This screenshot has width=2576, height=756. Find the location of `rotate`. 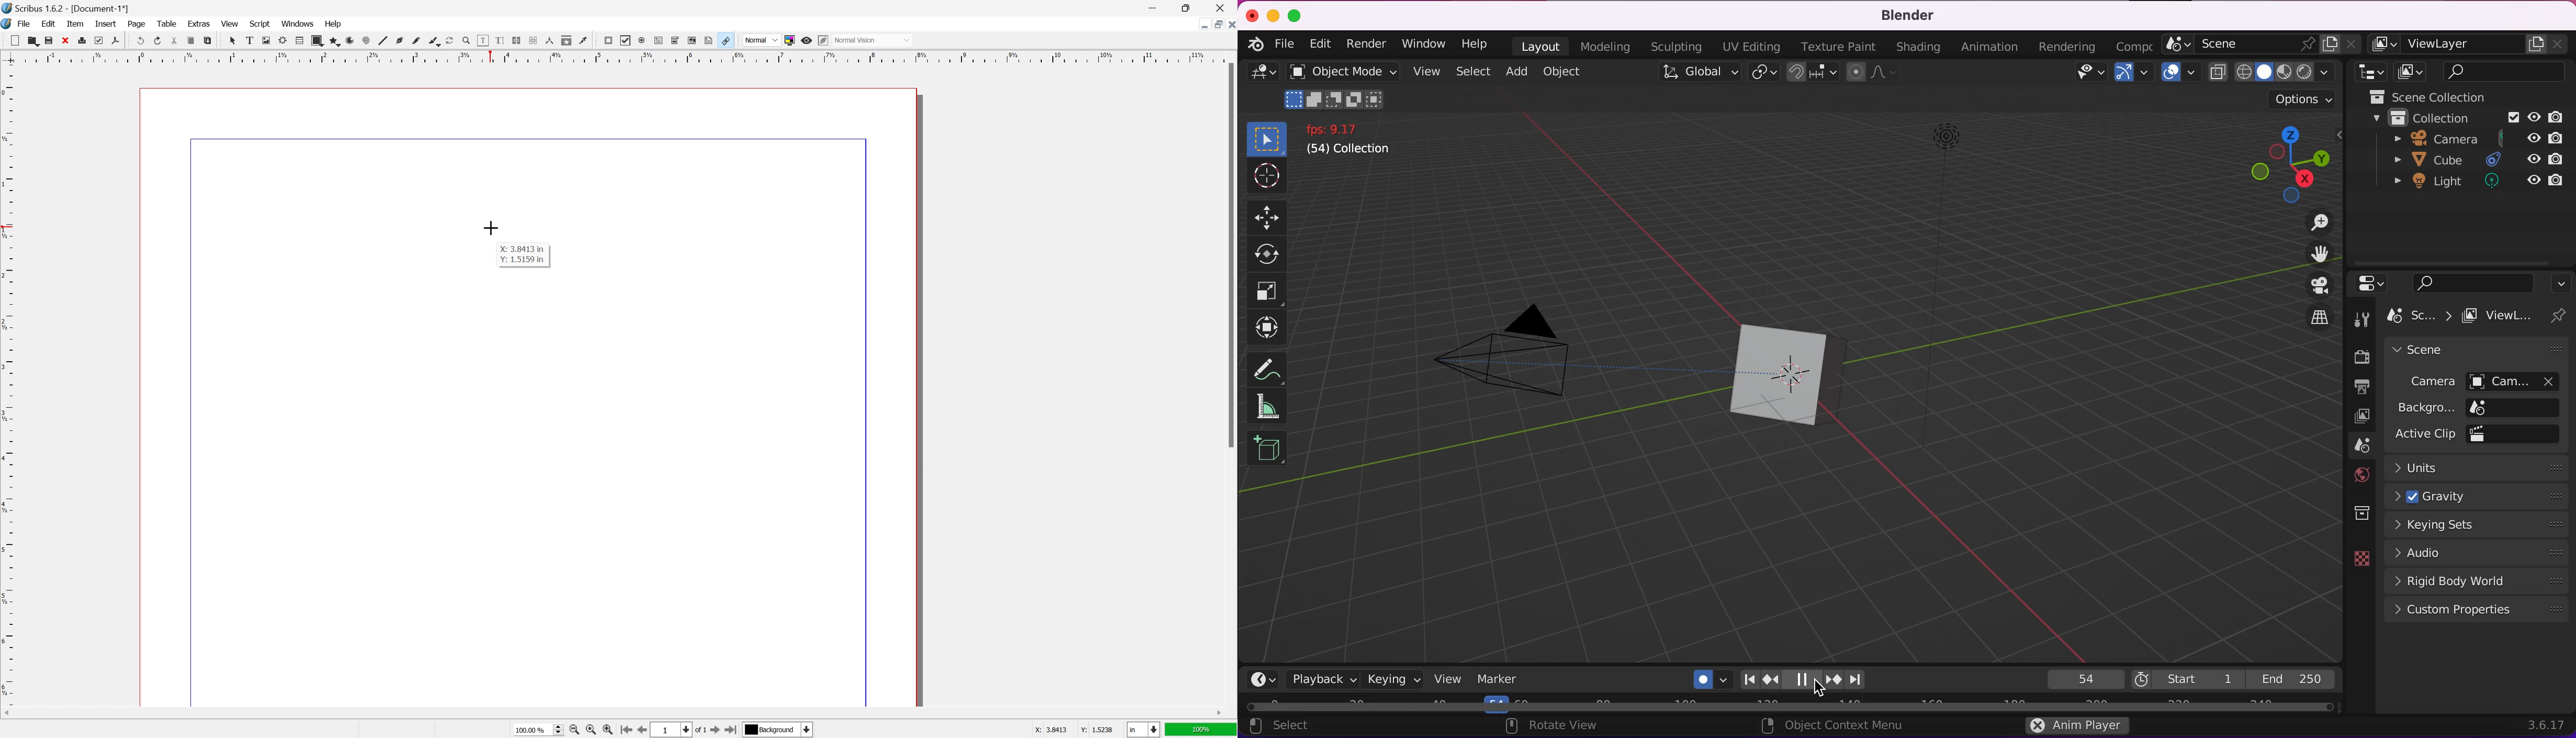

rotate is located at coordinates (1268, 255).